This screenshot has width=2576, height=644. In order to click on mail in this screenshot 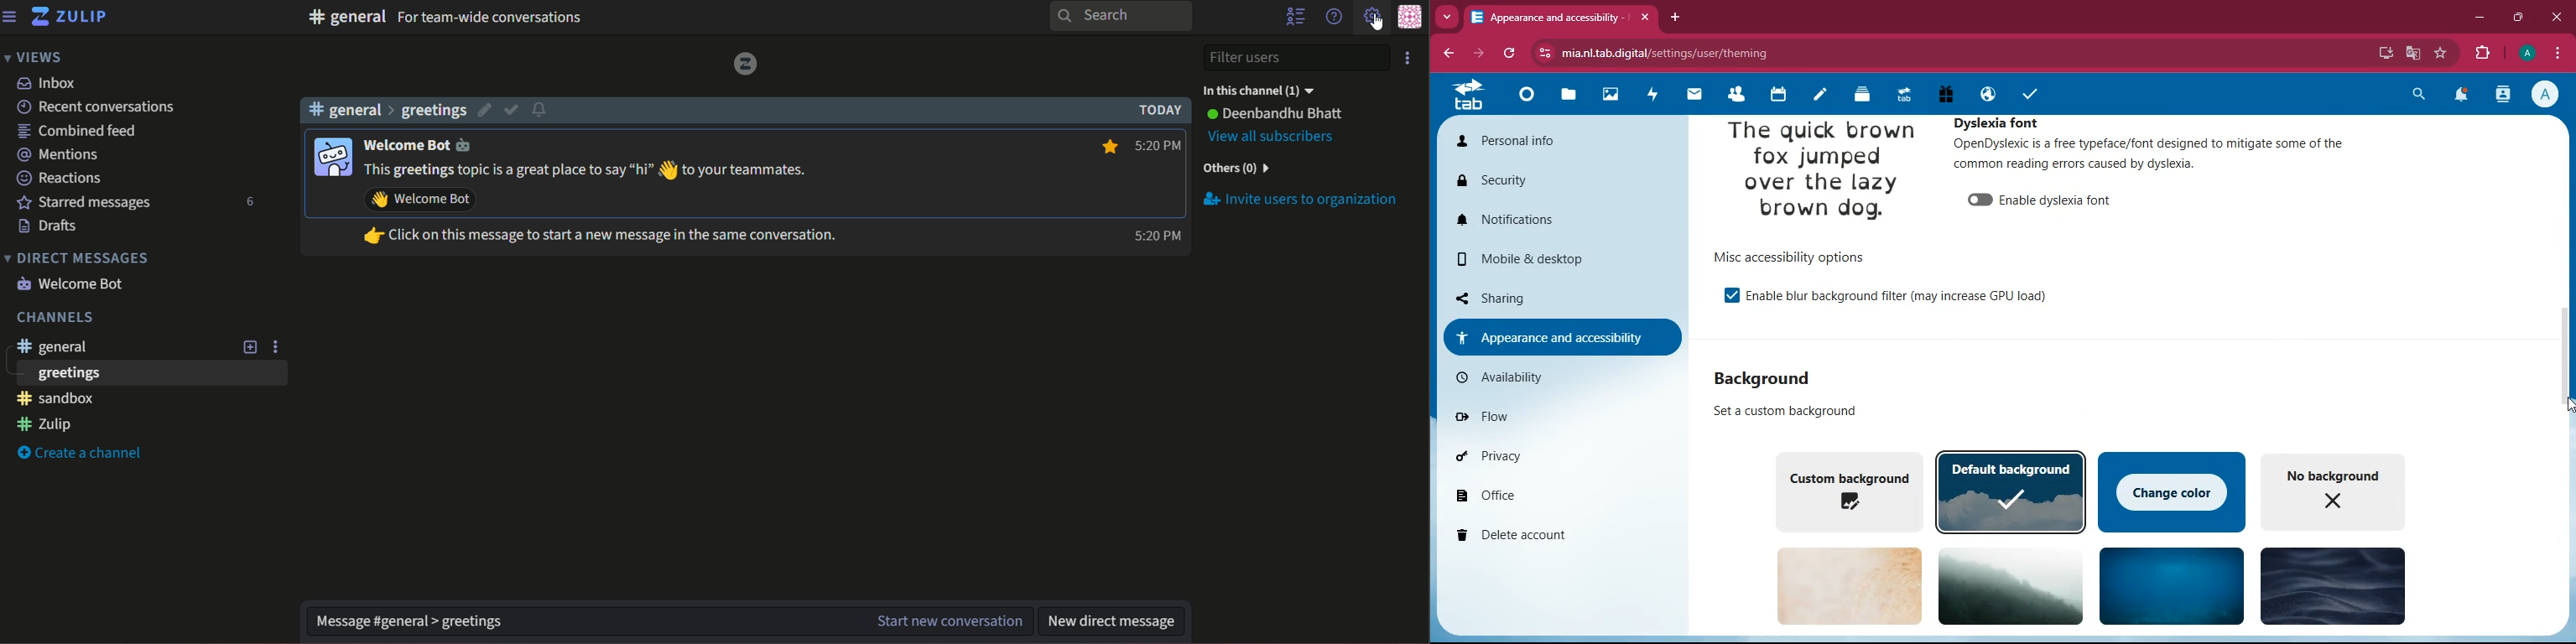, I will do `click(1690, 95)`.